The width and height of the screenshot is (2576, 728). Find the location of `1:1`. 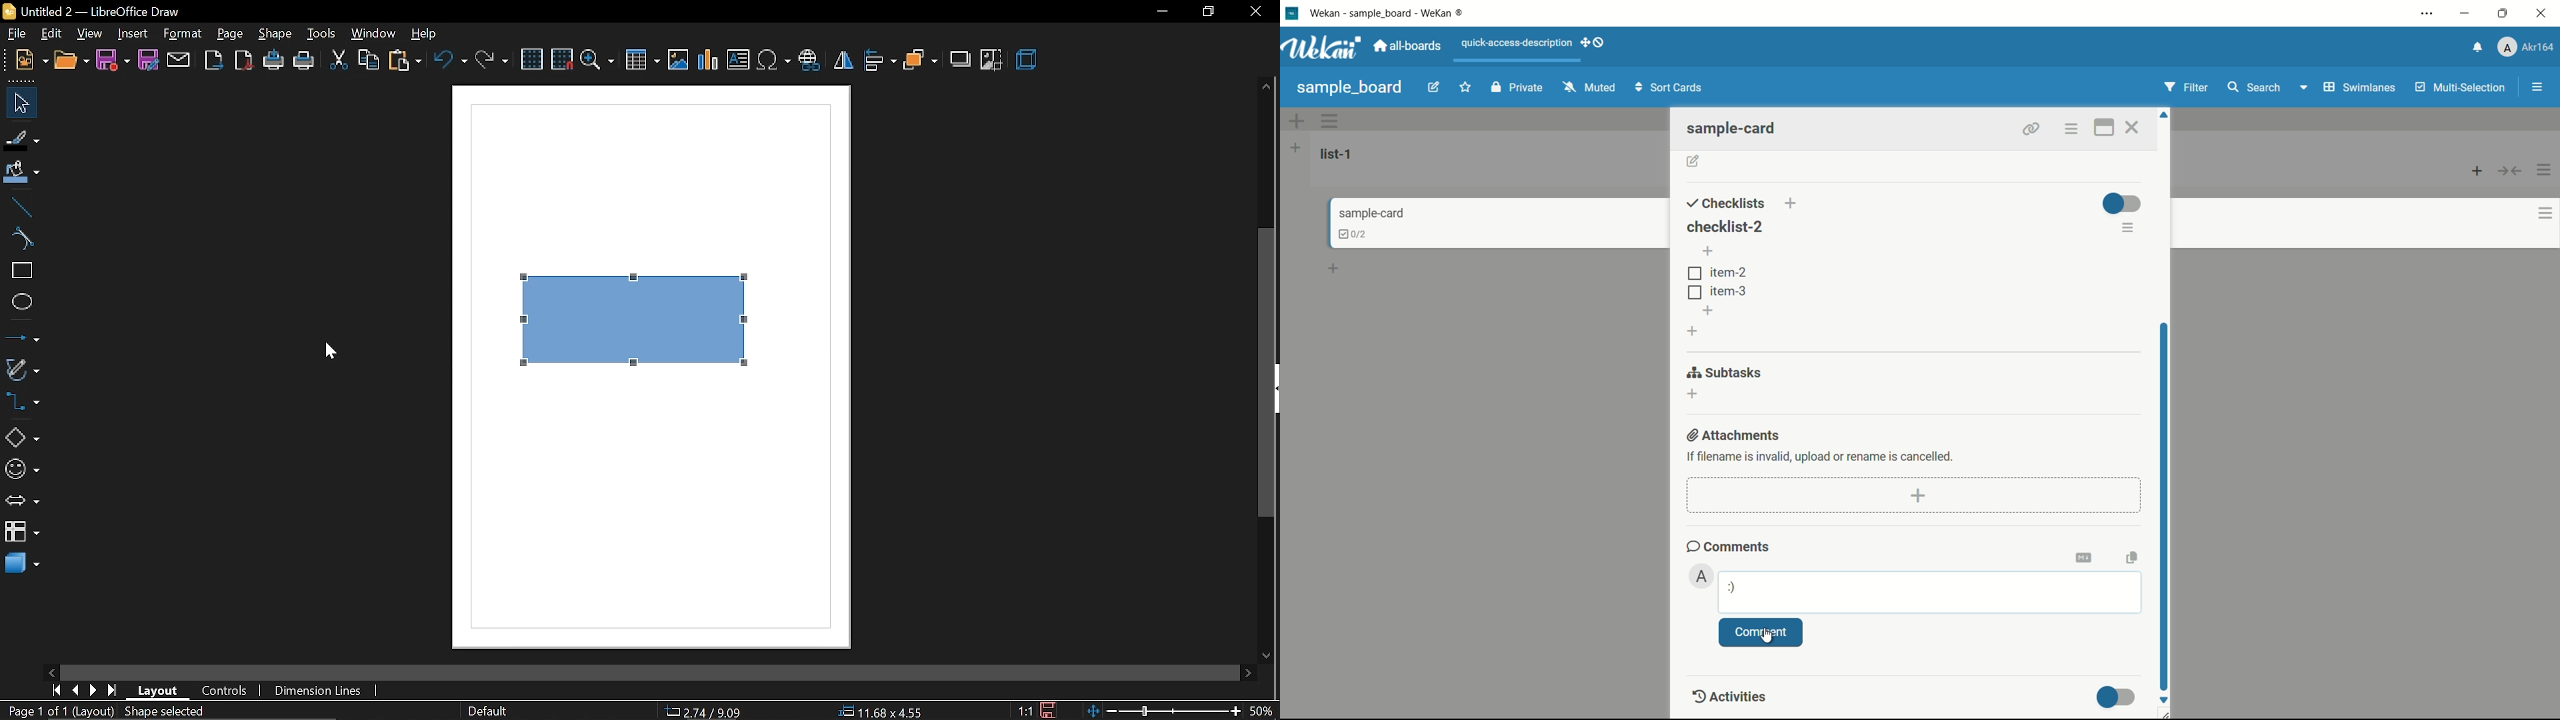

1:1 is located at coordinates (1025, 710).